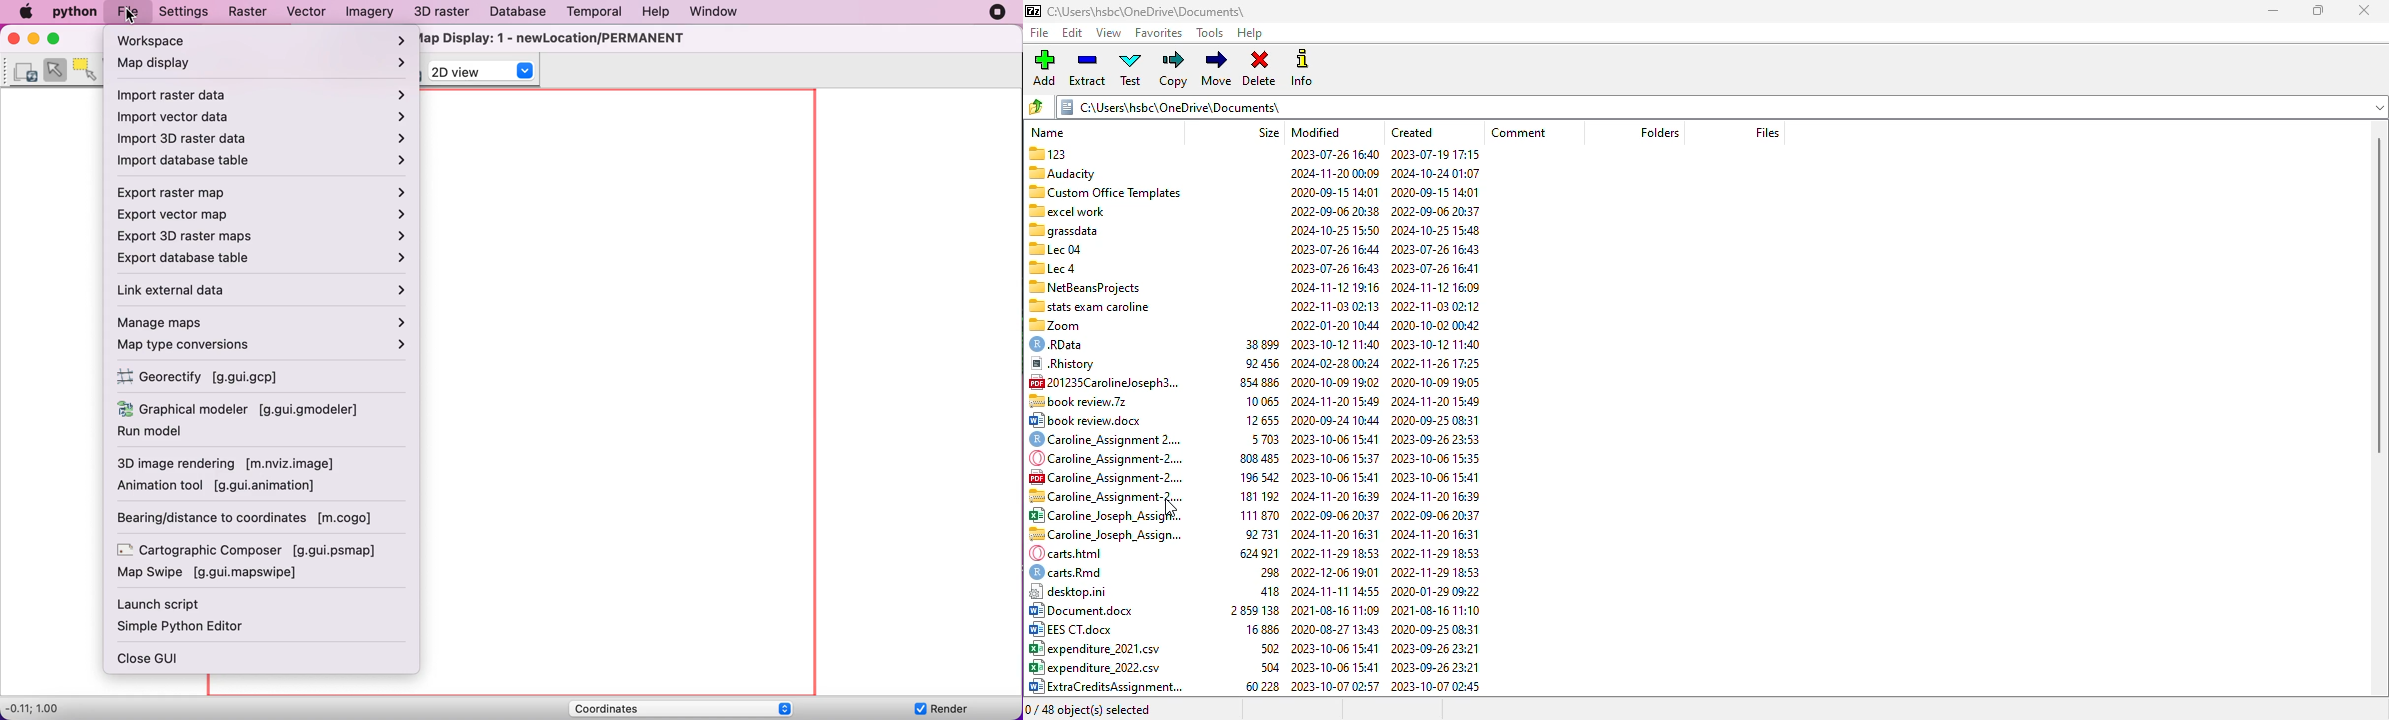  What do you see at coordinates (1253, 190) in the screenshot?
I see `‘3 Custom Office Templates 2020-09-15 14:01 2020-09-15 14:01` at bounding box center [1253, 190].